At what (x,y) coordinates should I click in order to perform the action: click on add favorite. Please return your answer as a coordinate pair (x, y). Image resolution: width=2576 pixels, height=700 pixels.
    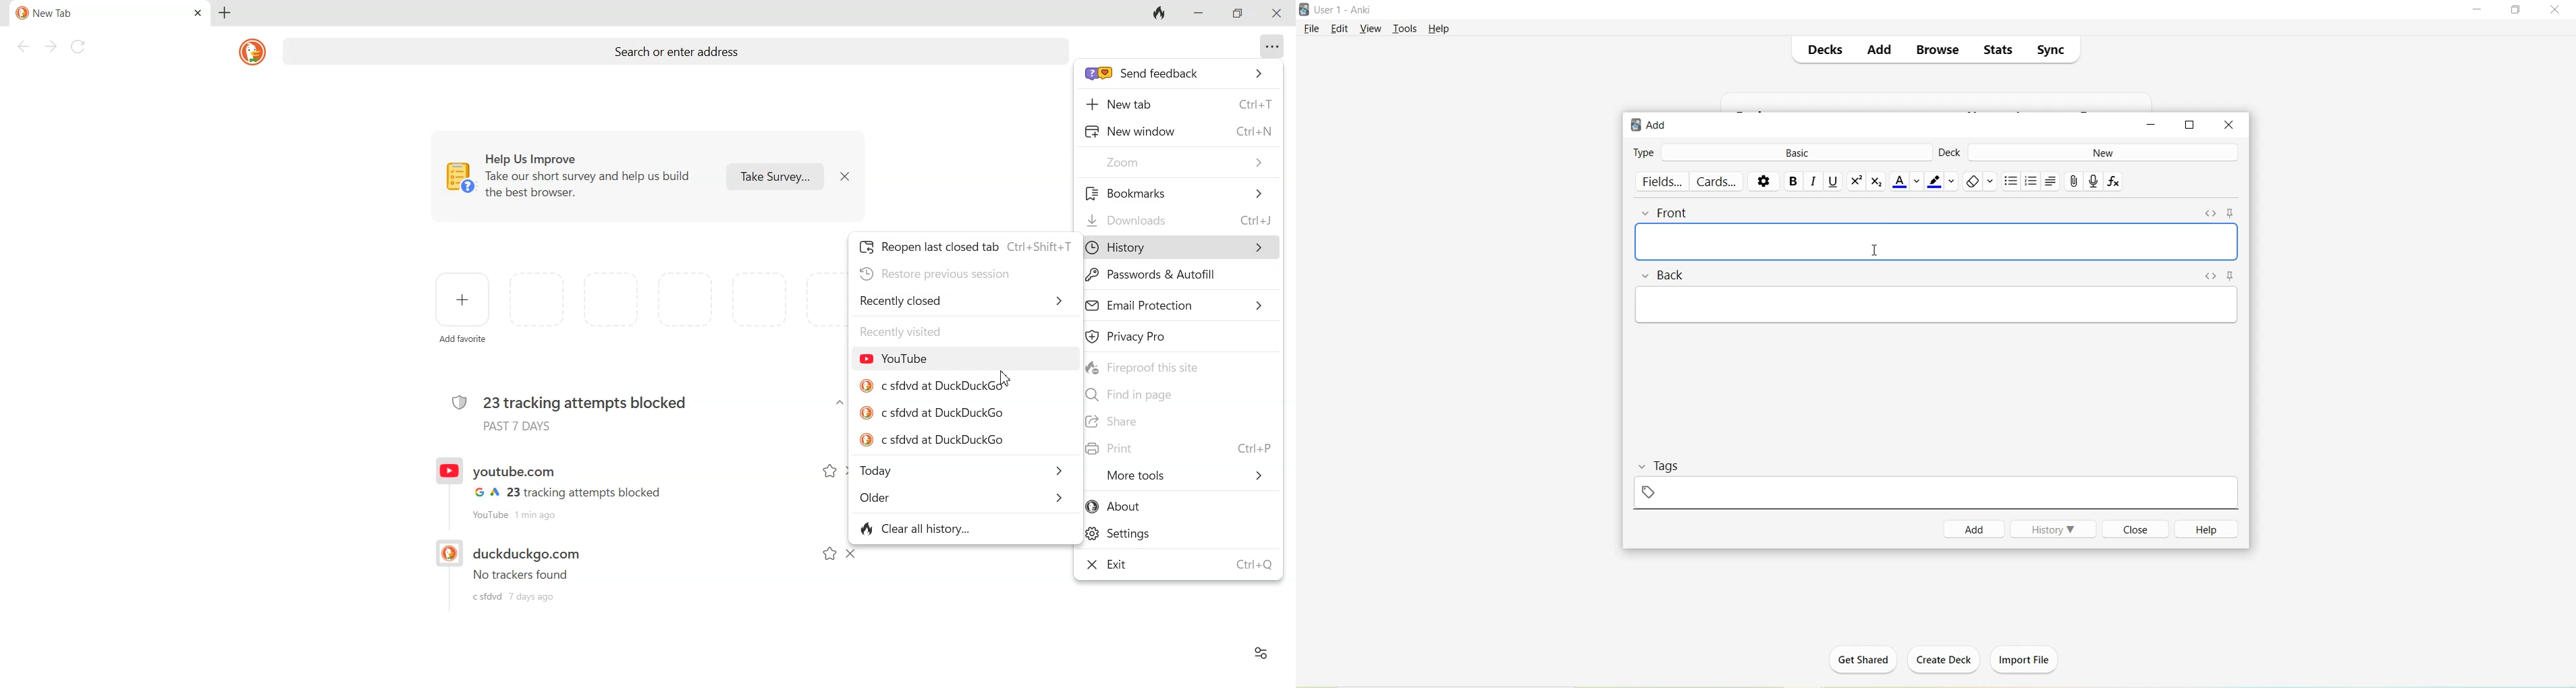
    Looking at the image, I should click on (463, 341).